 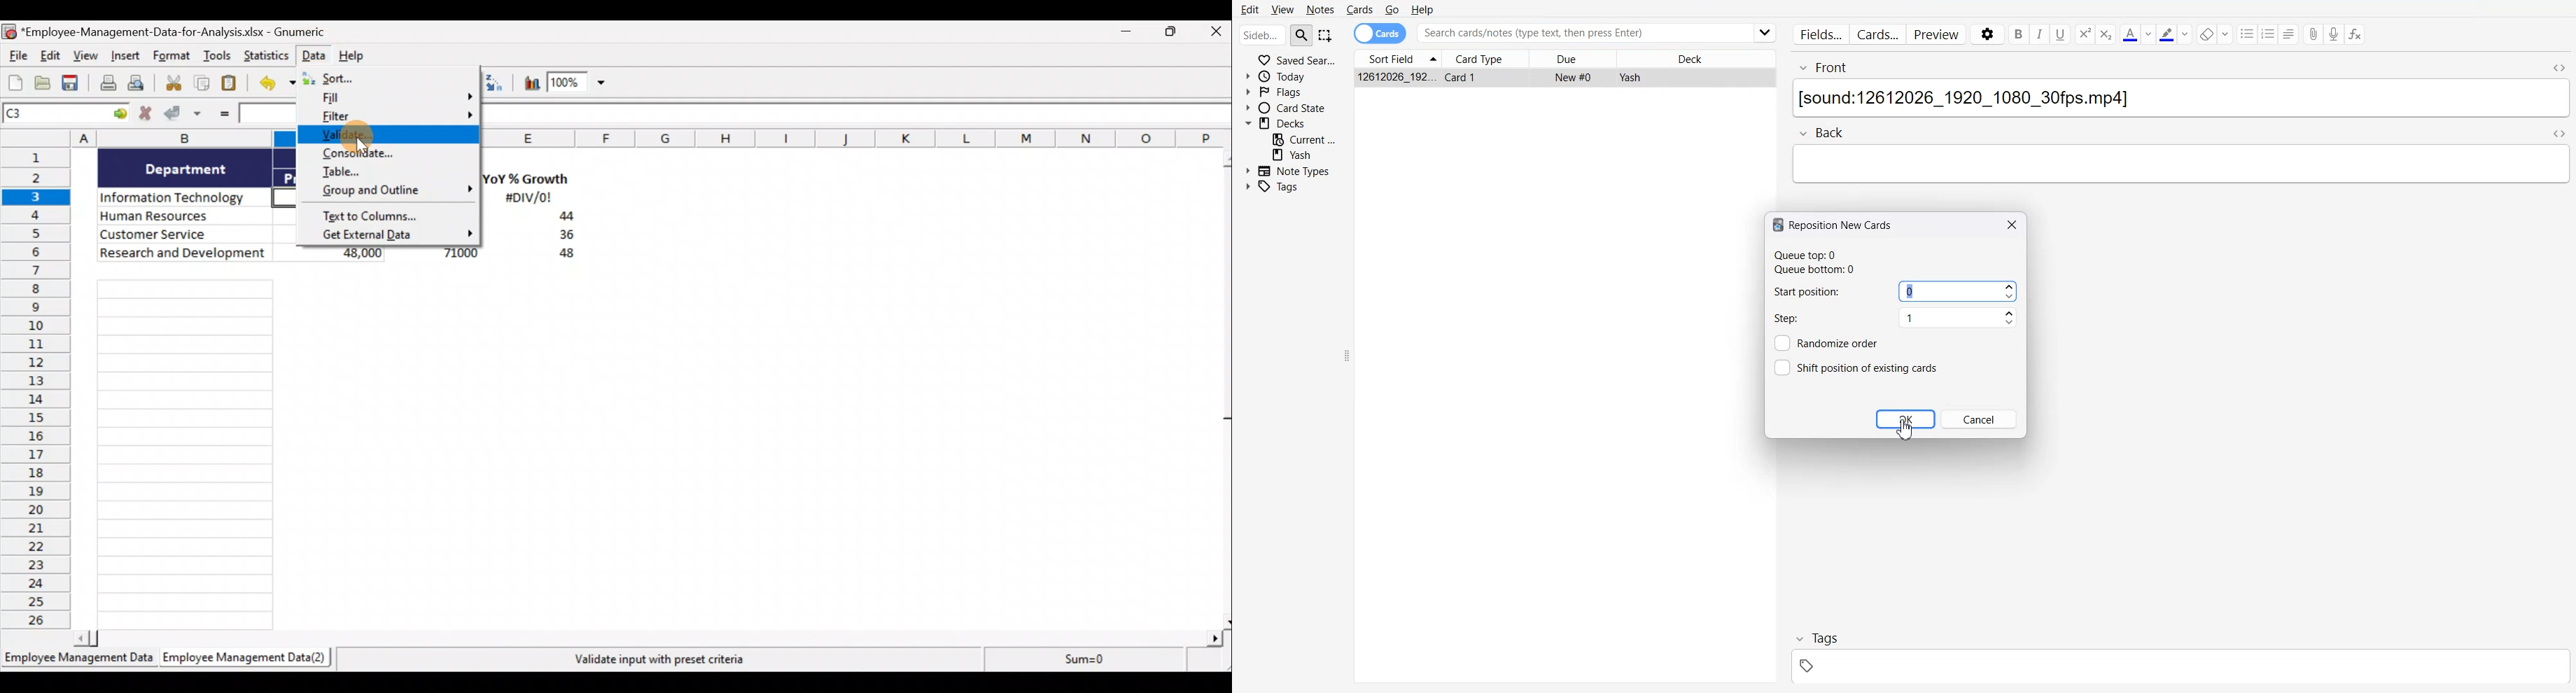 What do you see at coordinates (1305, 155) in the screenshot?
I see `Yash` at bounding box center [1305, 155].